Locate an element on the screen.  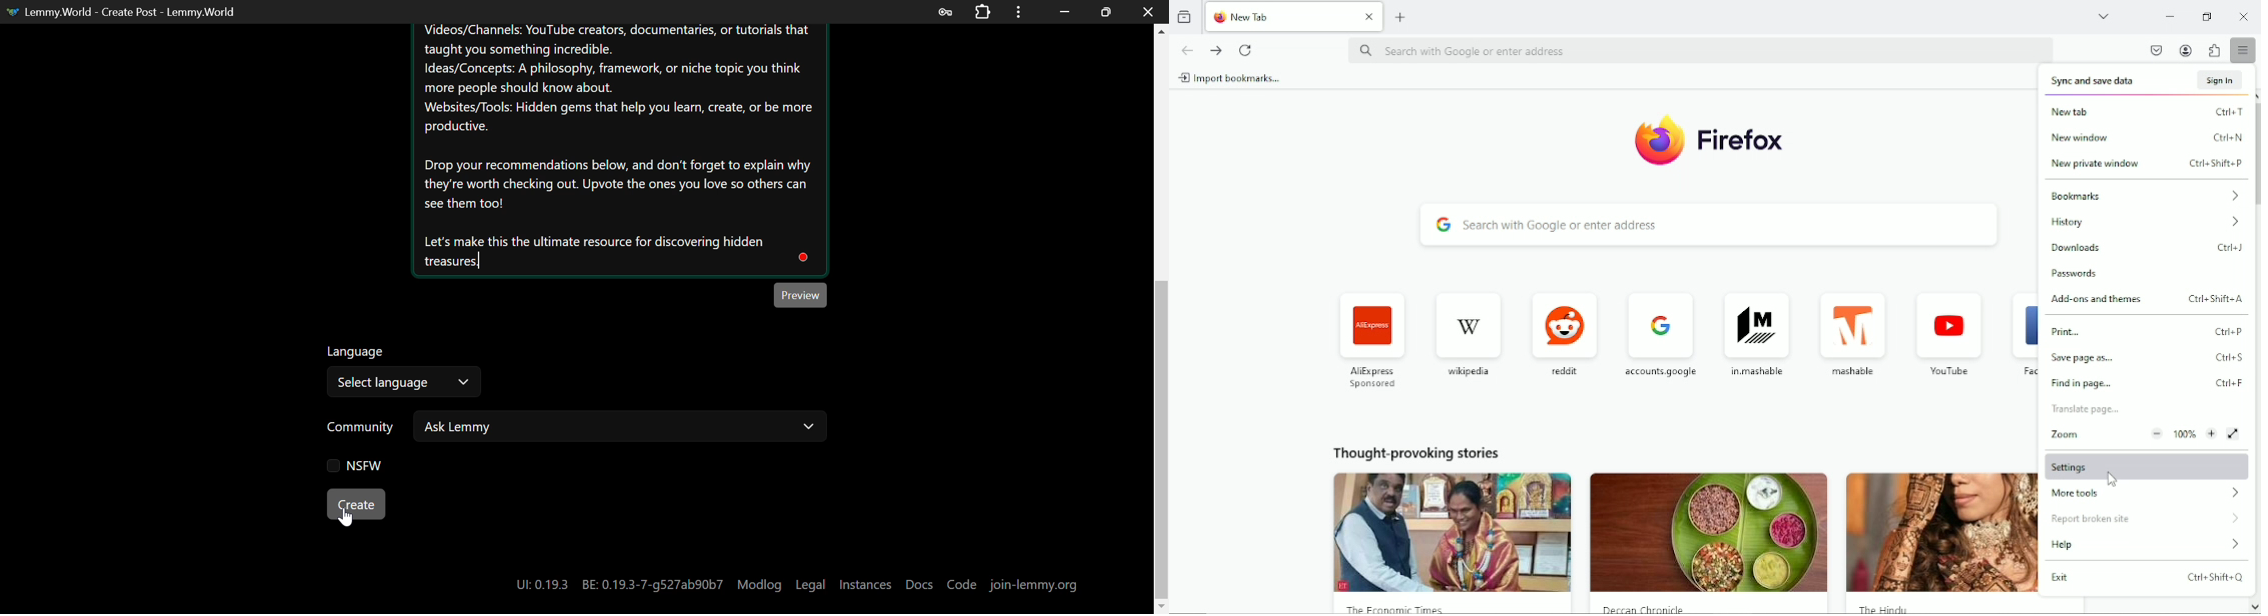
accounts goggle is located at coordinates (1660, 331).